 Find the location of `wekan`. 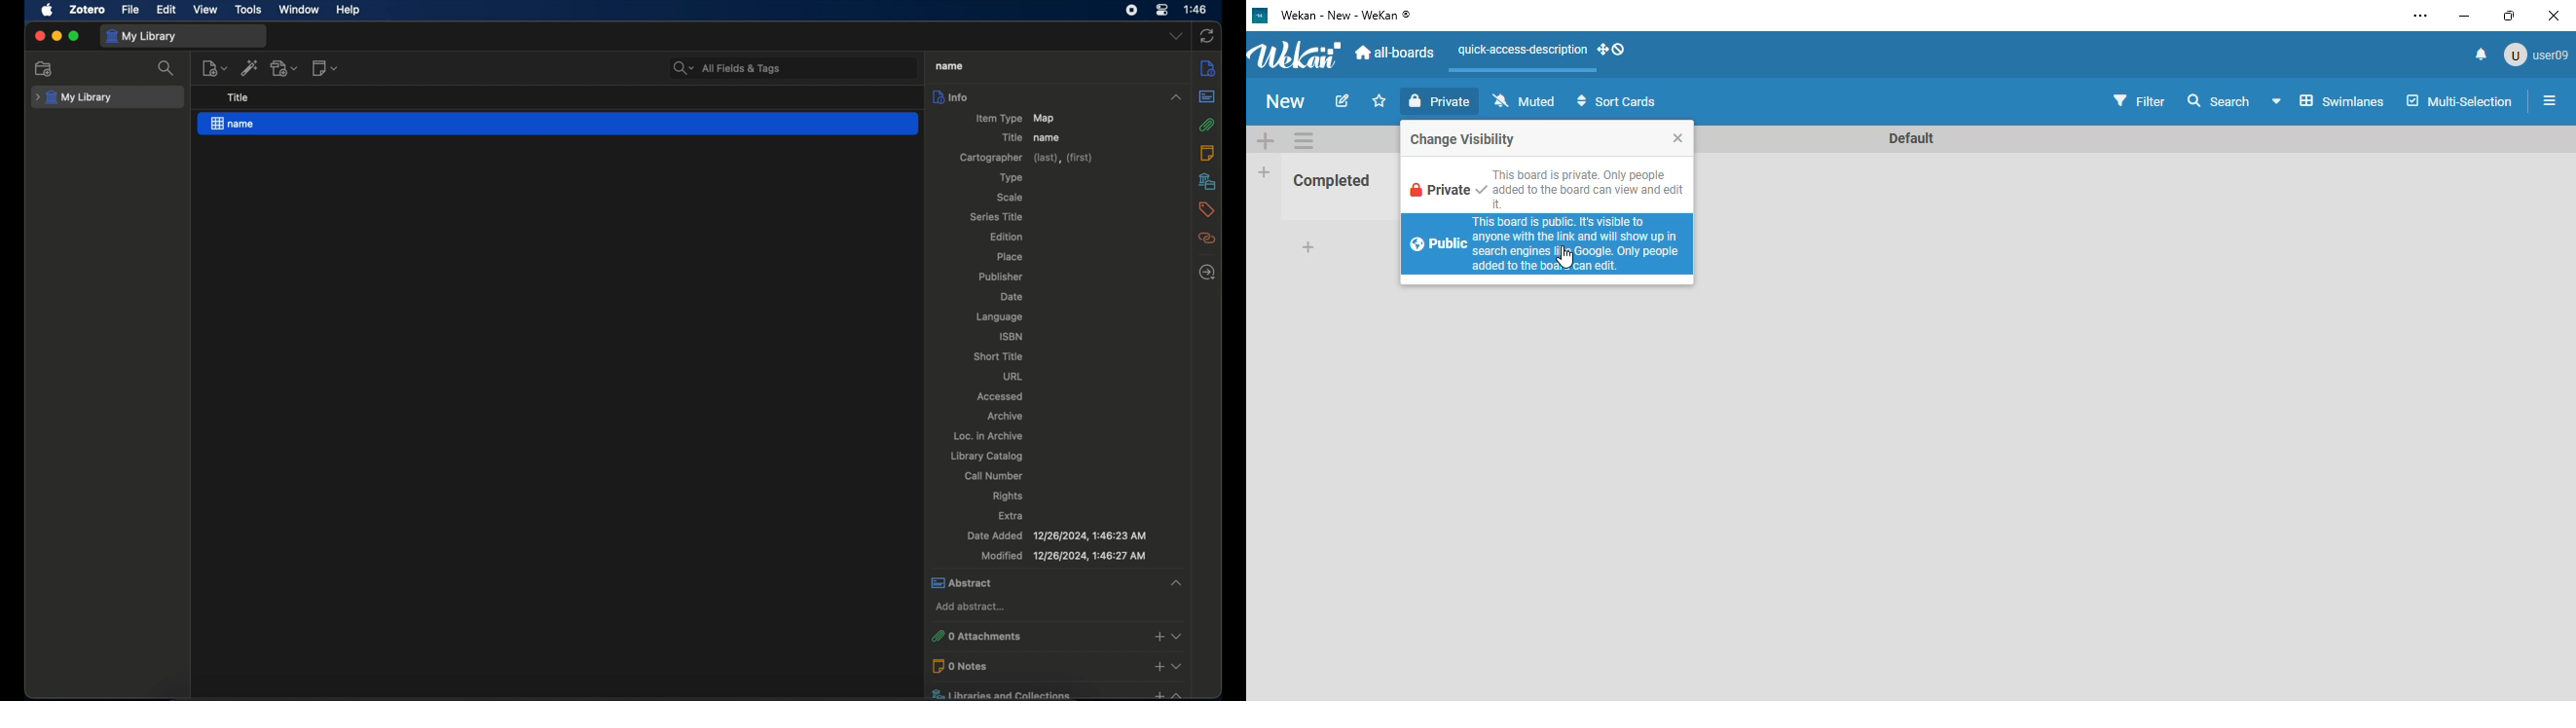

wekan is located at coordinates (1298, 55).